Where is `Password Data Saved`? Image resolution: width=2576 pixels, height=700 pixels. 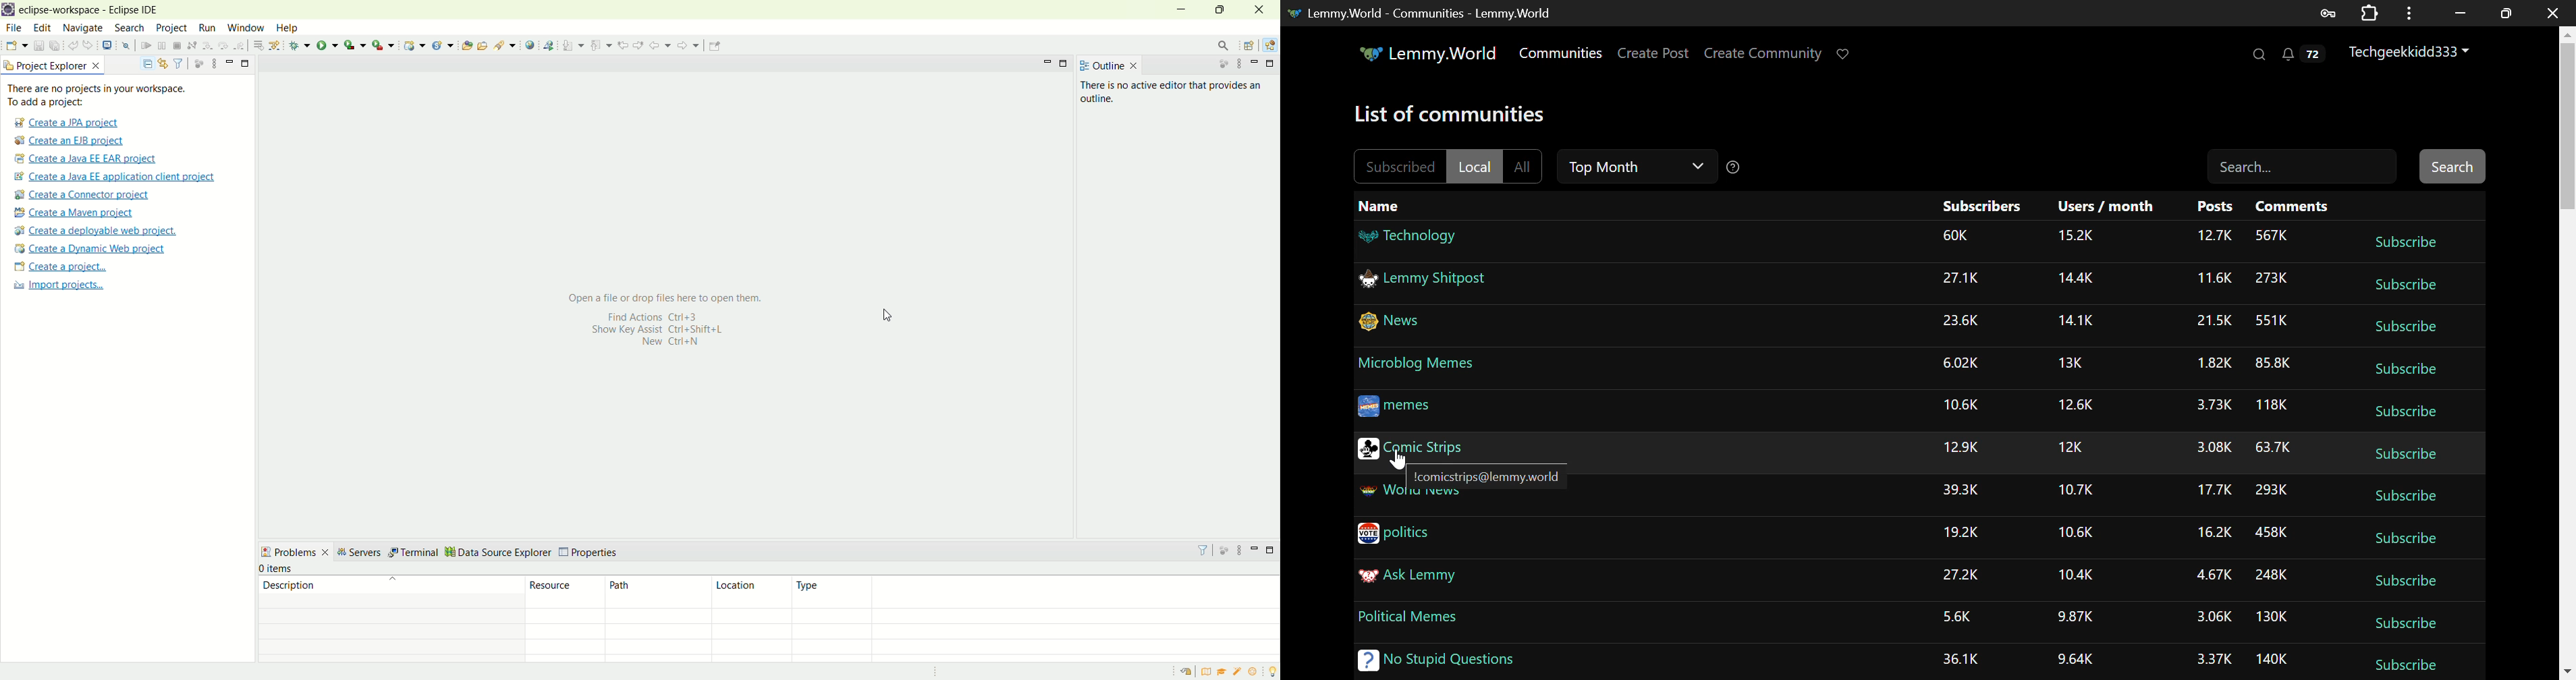
Password Data Saved is located at coordinates (2329, 12).